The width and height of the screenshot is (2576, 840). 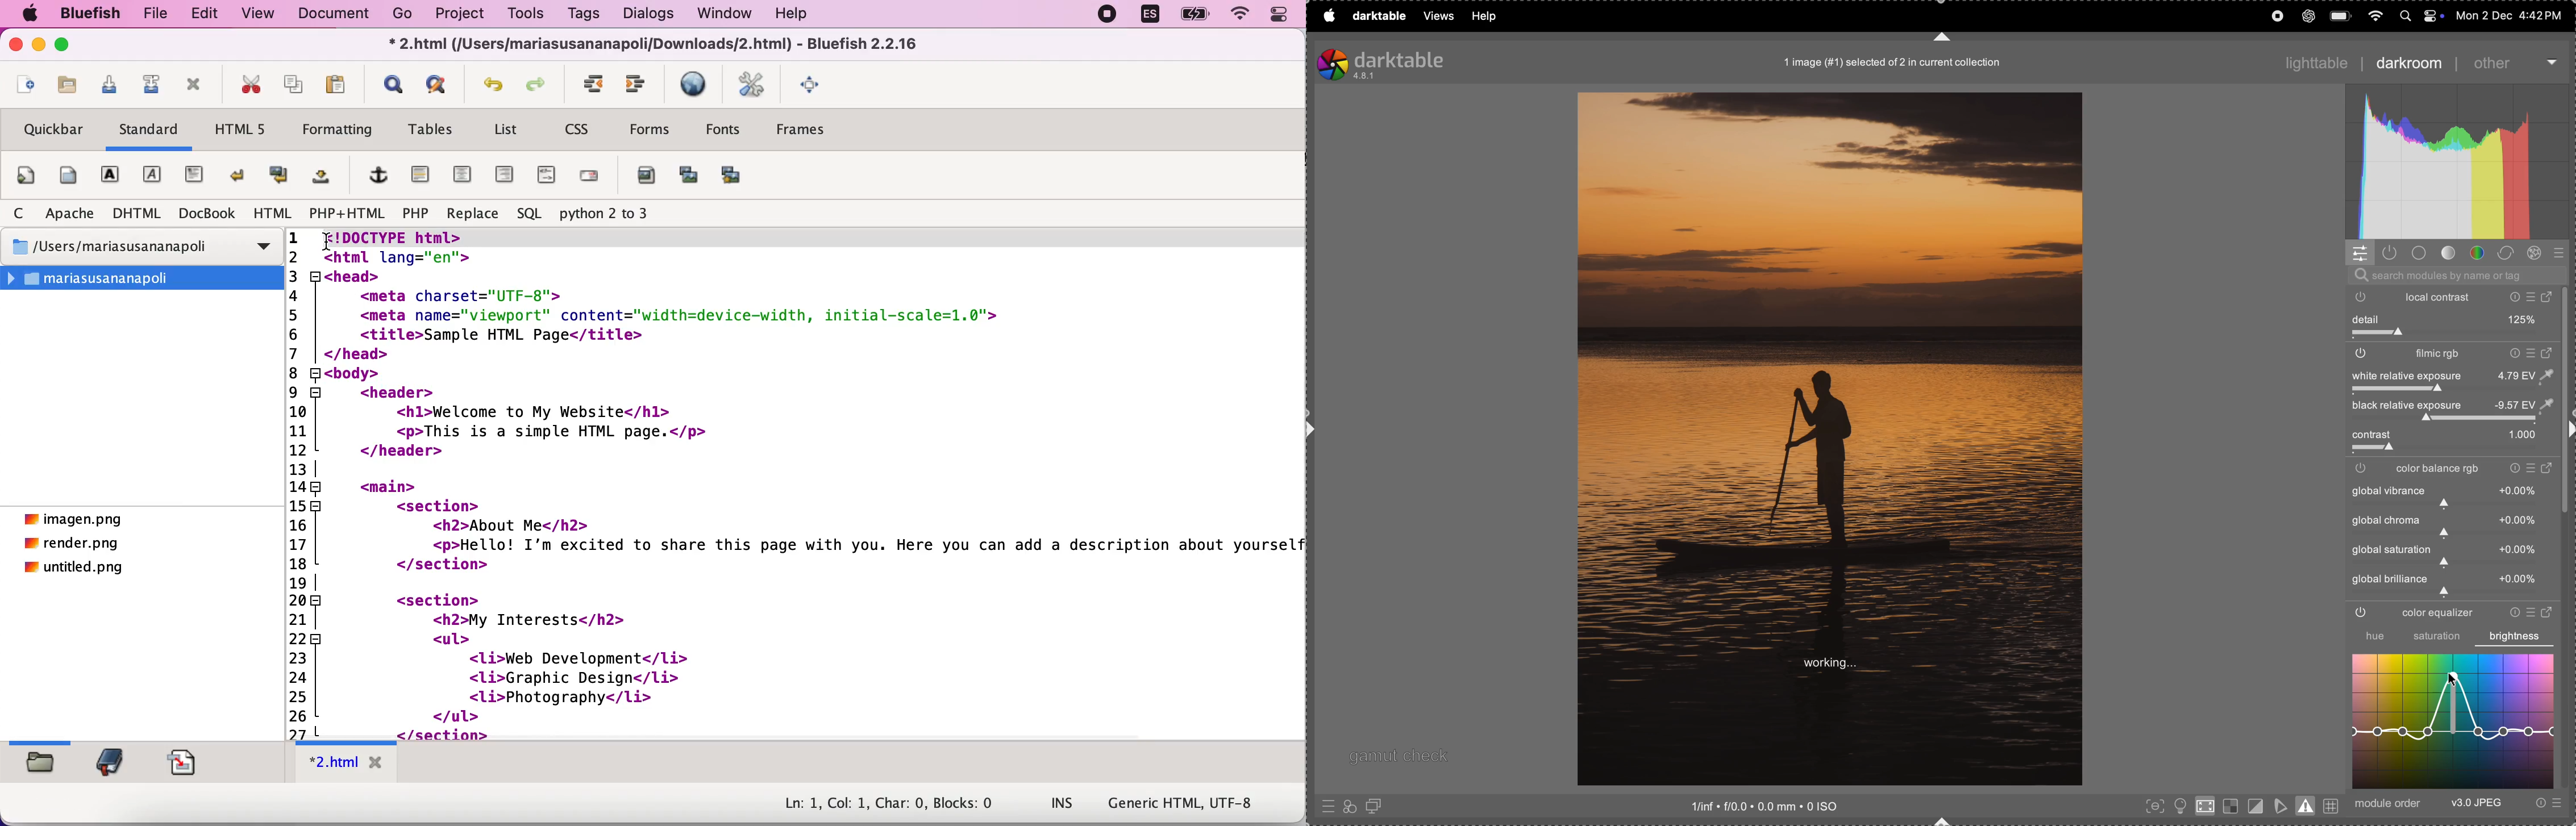 What do you see at coordinates (378, 178) in the screenshot?
I see `add hyperlink` at bounding box center [378, 178].